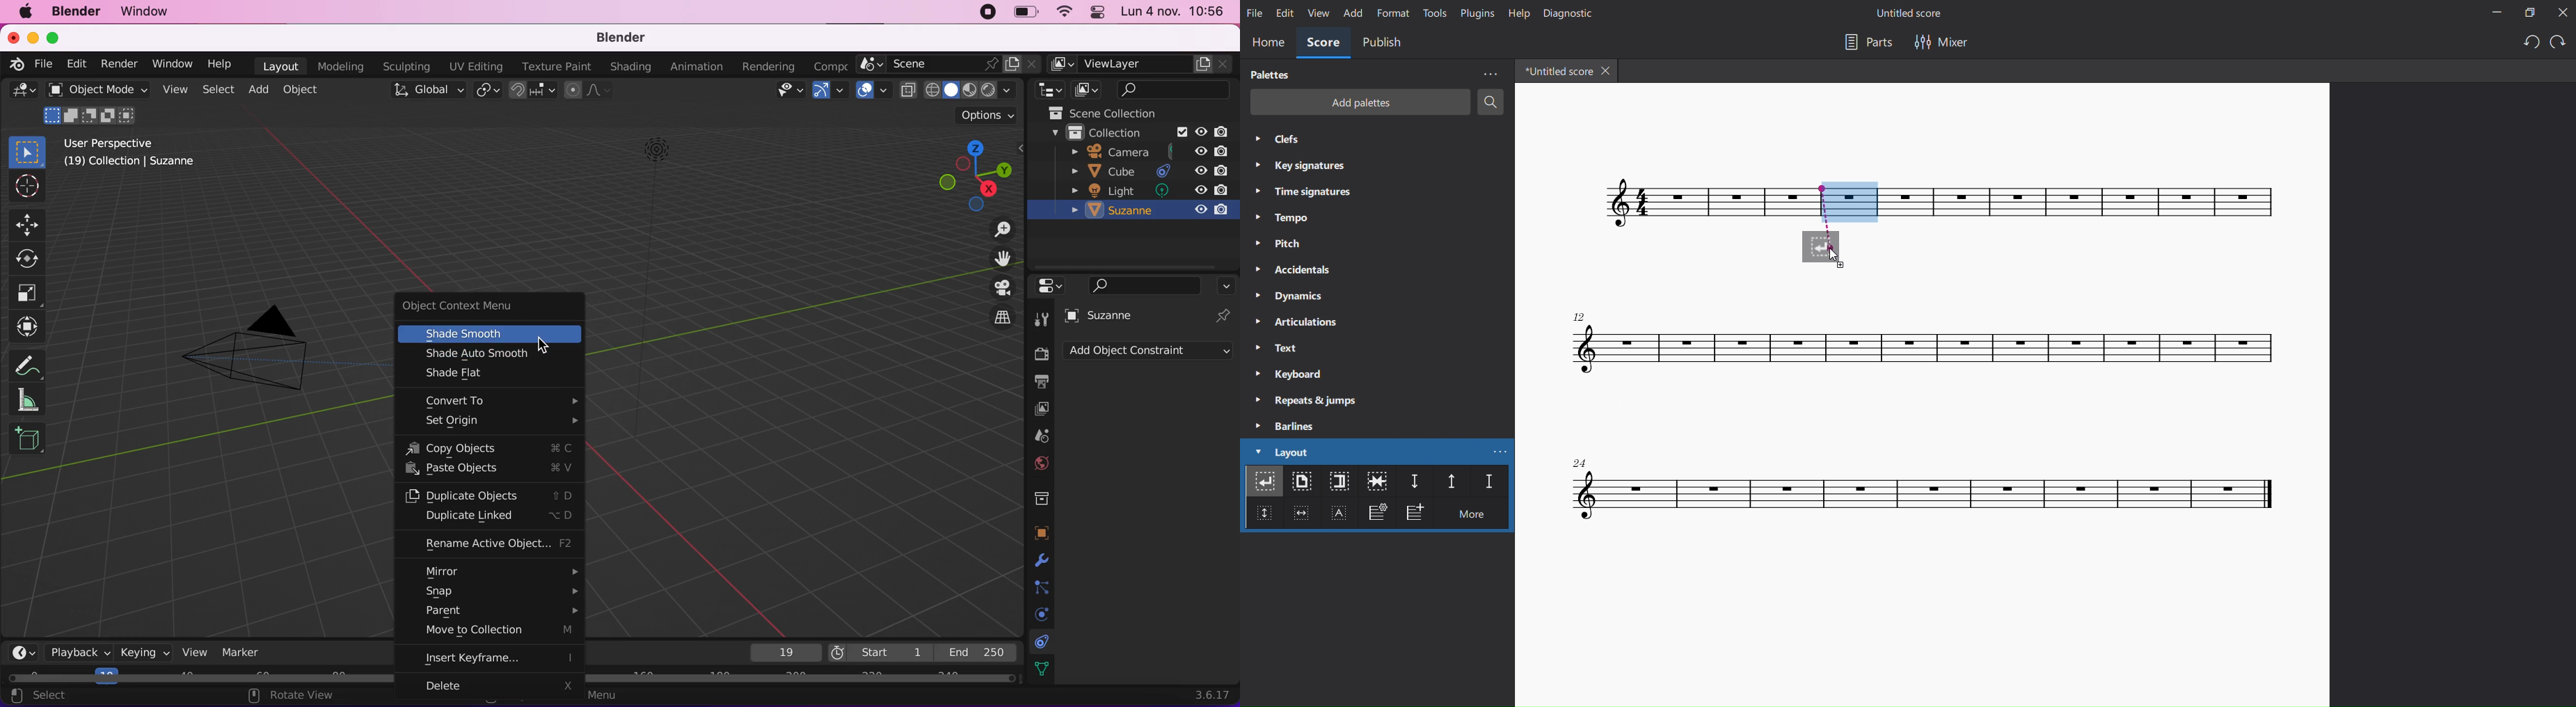 This screenshot has width=2576, height=728. What do you see at coordinates (2561, 13) in the screenshot?
I see `close` at bounding box center [2561, 13].